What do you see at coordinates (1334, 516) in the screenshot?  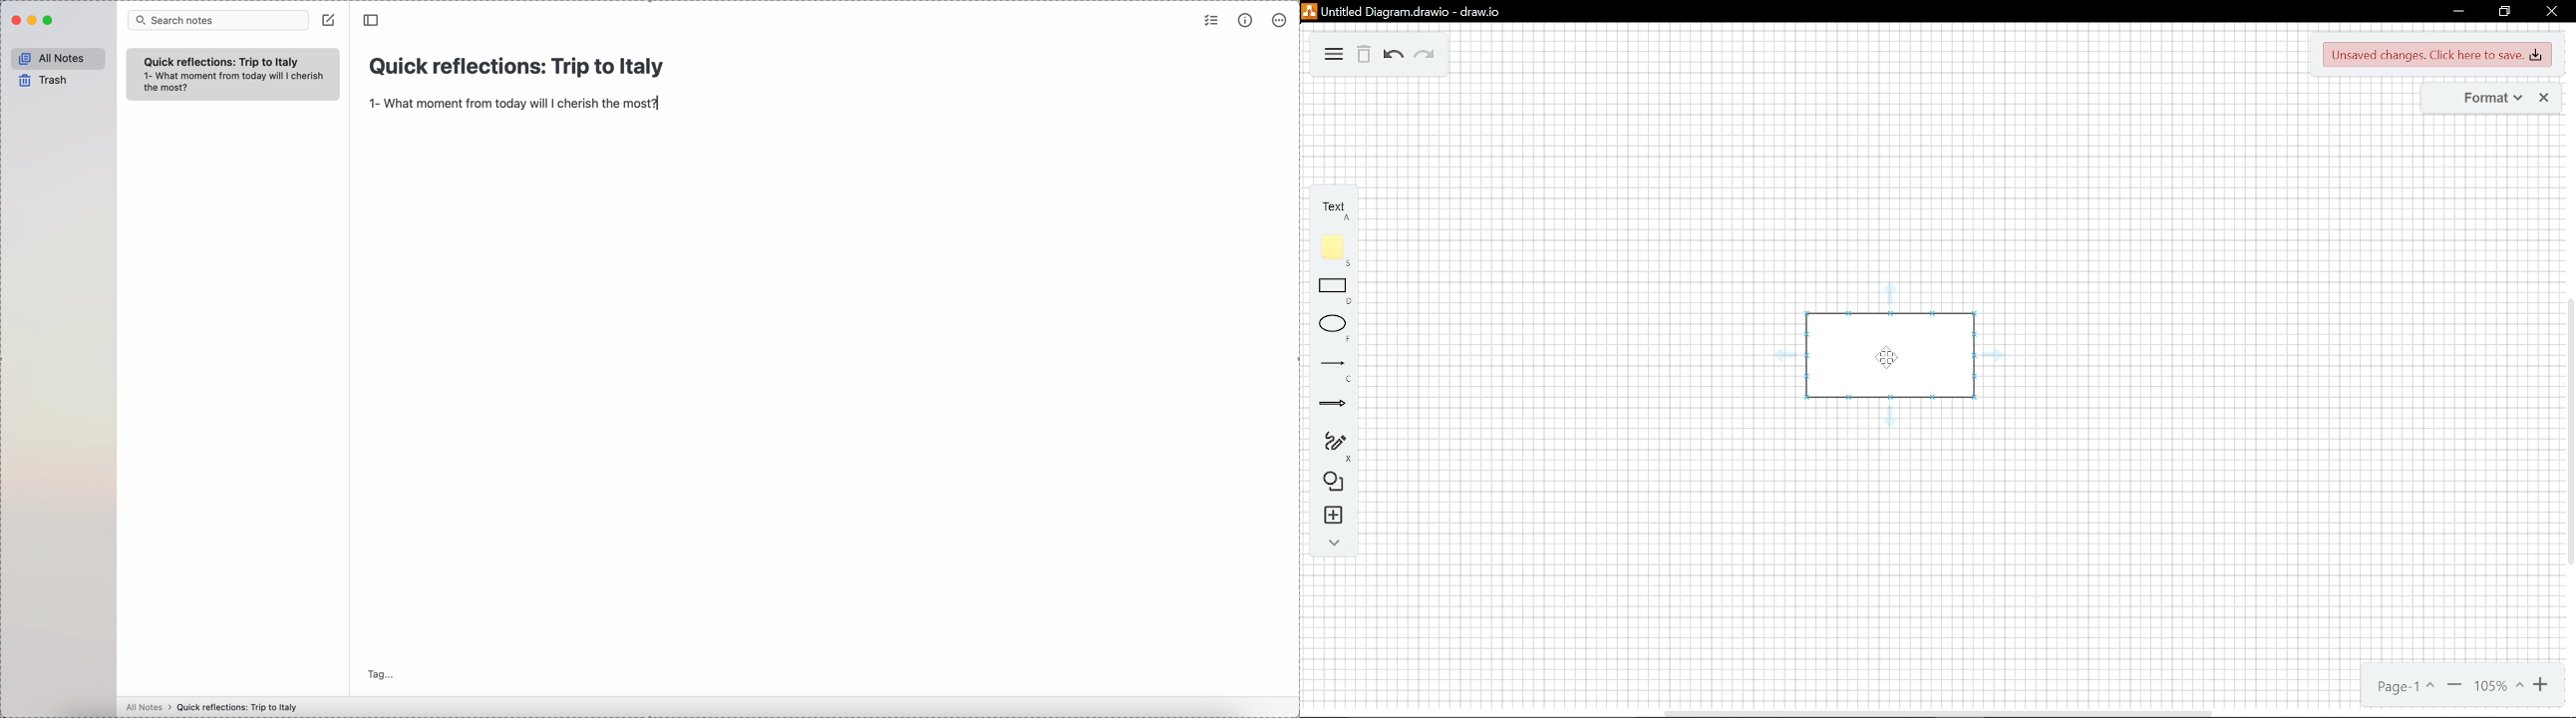 I see `insert` at bounding box center [1334, 516].